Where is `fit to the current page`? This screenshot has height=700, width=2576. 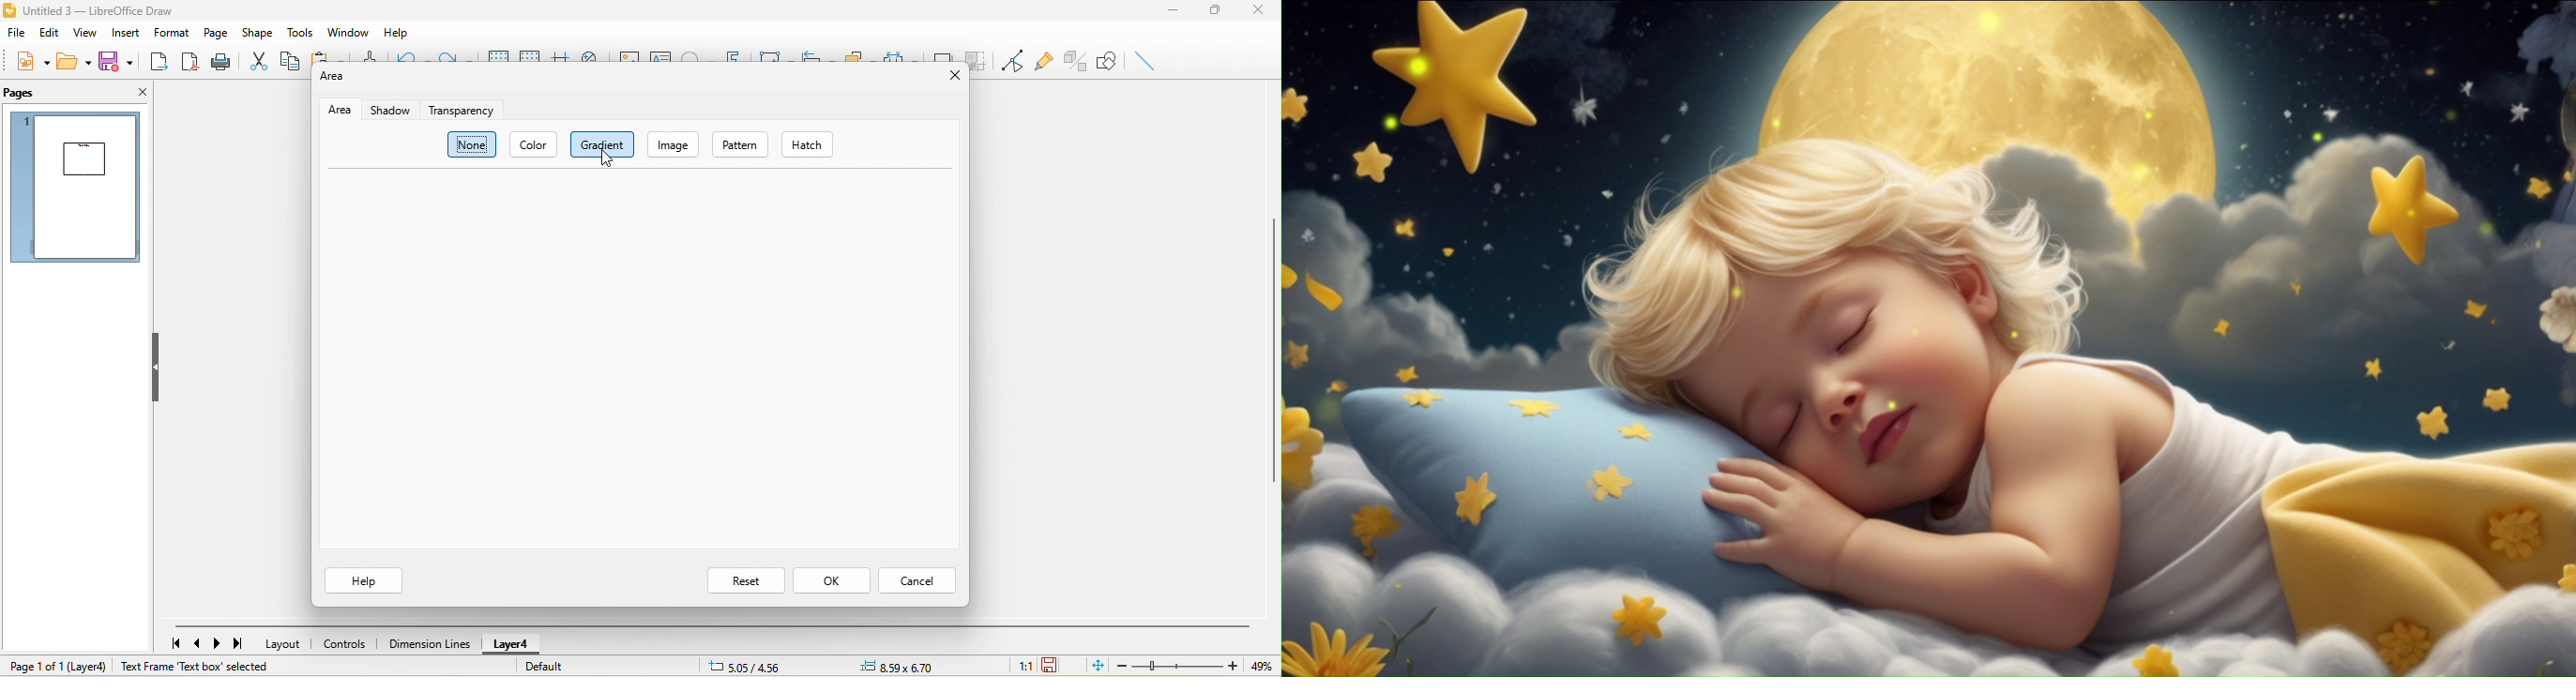 fit to the current page is located at coordinates (1099, 667).